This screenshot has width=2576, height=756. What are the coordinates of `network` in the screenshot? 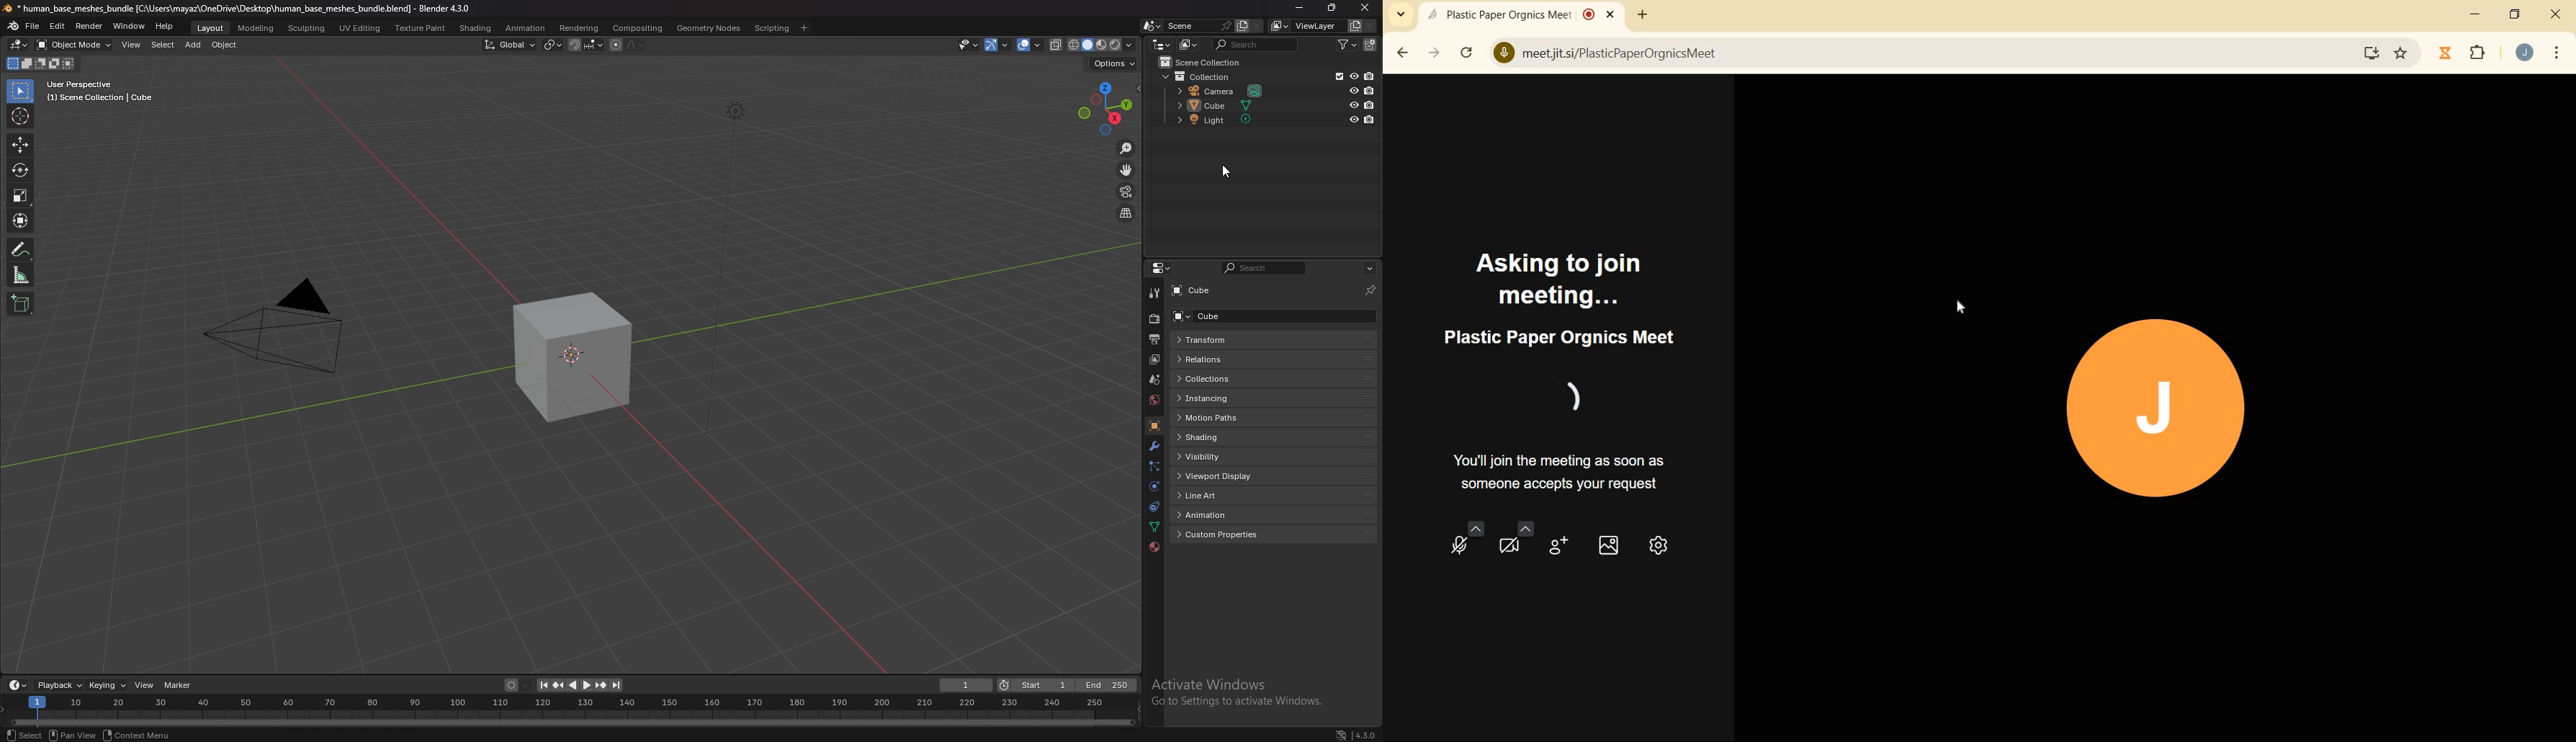 It's located at (1342, 735).